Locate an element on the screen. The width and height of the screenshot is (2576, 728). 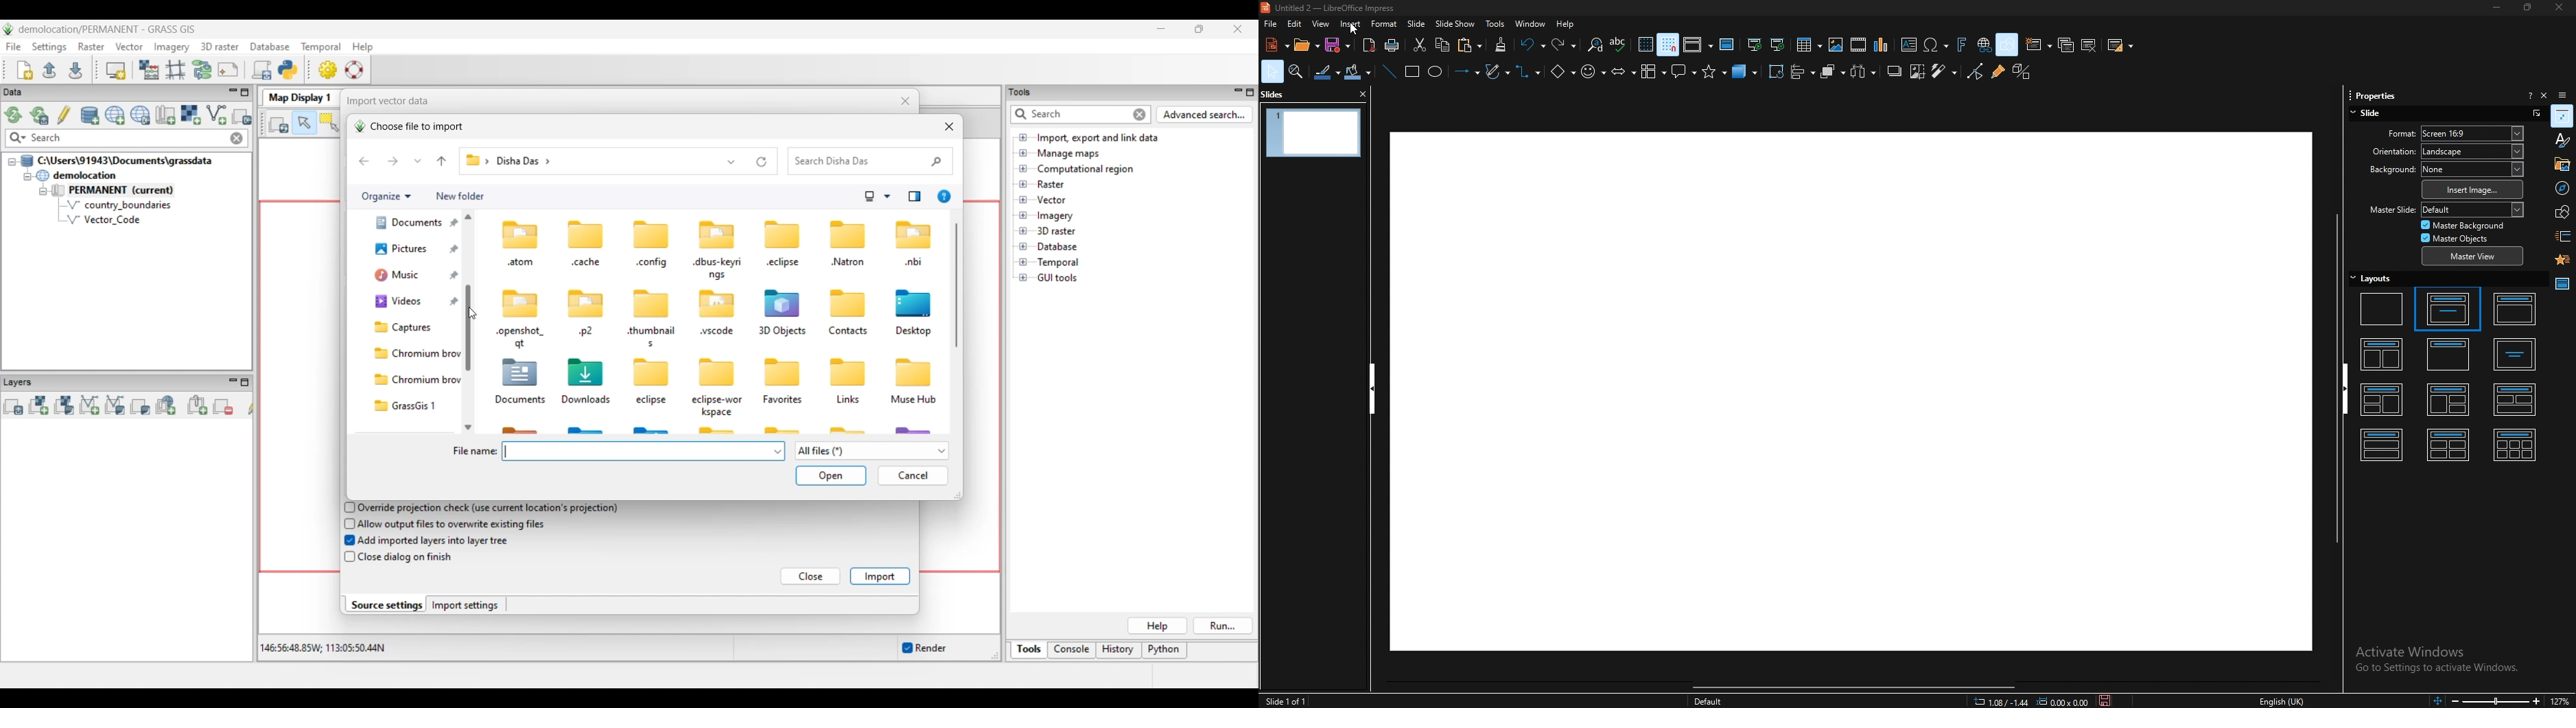
cursor location 1.09/-1.44 is located at coordinates (2003, 701).